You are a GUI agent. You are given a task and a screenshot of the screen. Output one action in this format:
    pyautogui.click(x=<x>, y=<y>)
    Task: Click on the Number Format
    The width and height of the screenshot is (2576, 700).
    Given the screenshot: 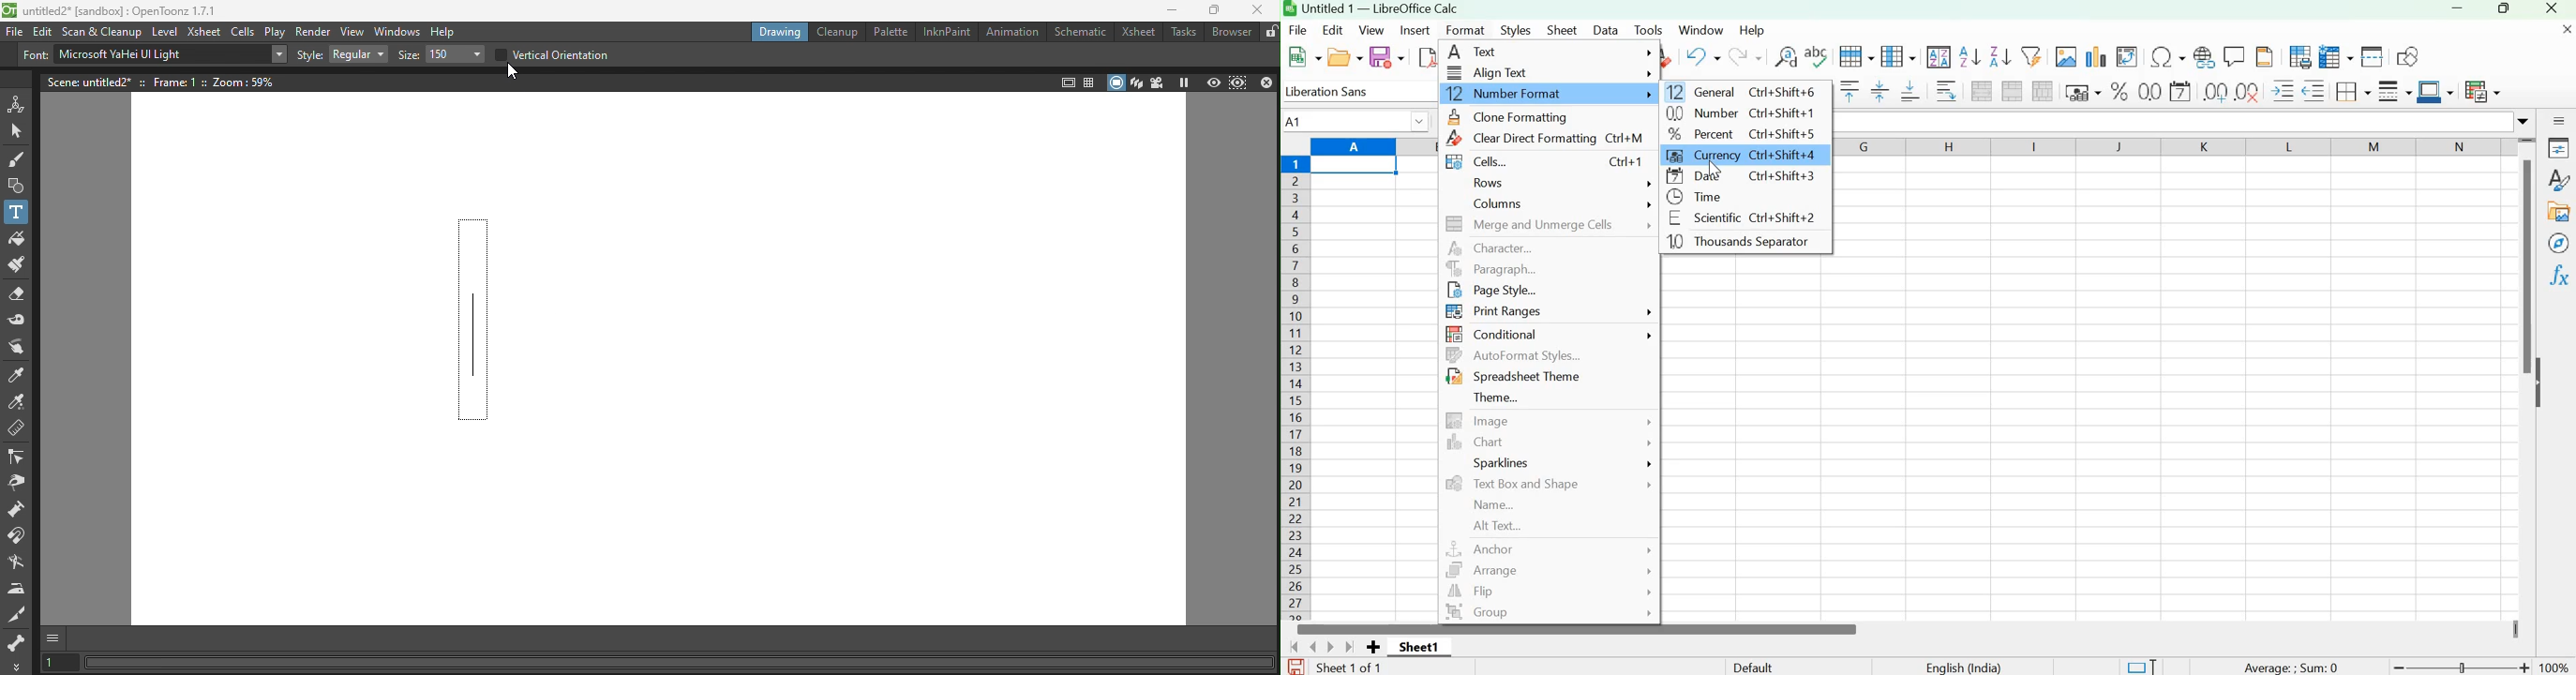 What is the action you would take?
    pyautogui.click(x=1547, y=92)
    